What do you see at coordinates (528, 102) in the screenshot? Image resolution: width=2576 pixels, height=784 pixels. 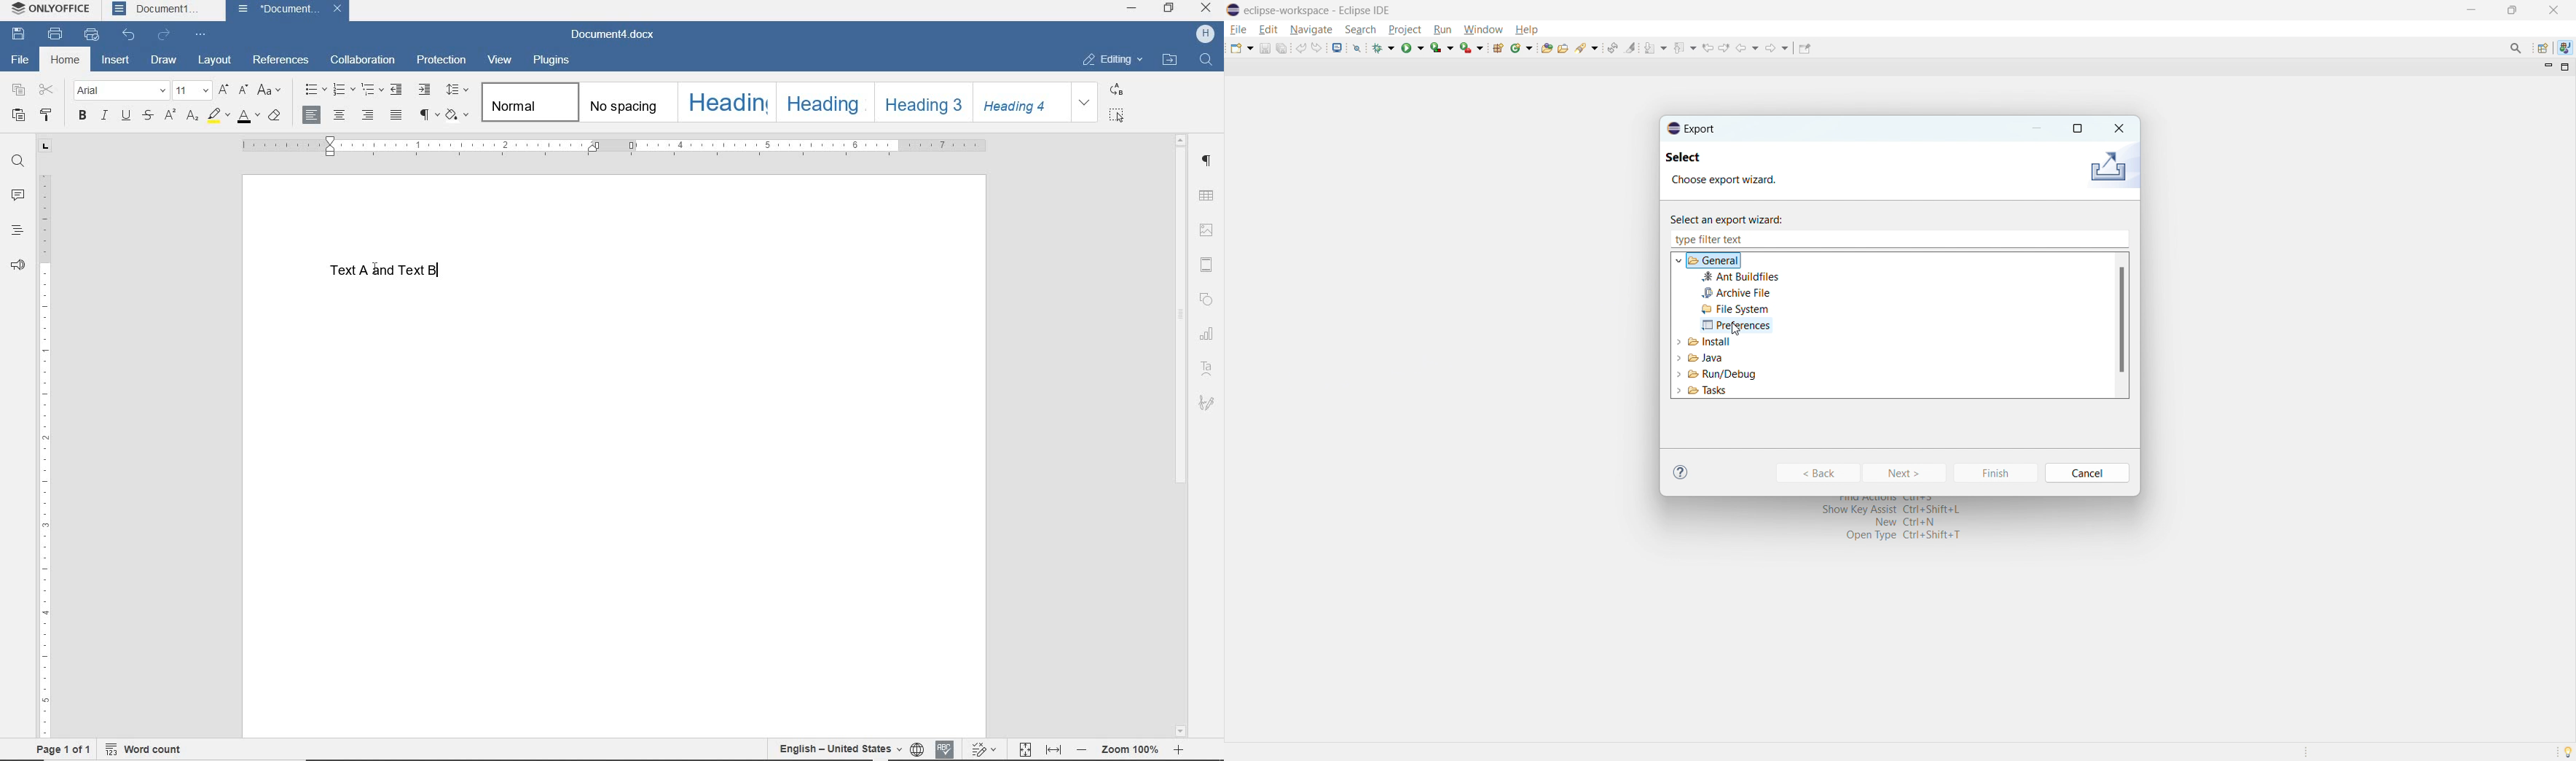 I see `NORMAL` at bounding box center [528, 102].